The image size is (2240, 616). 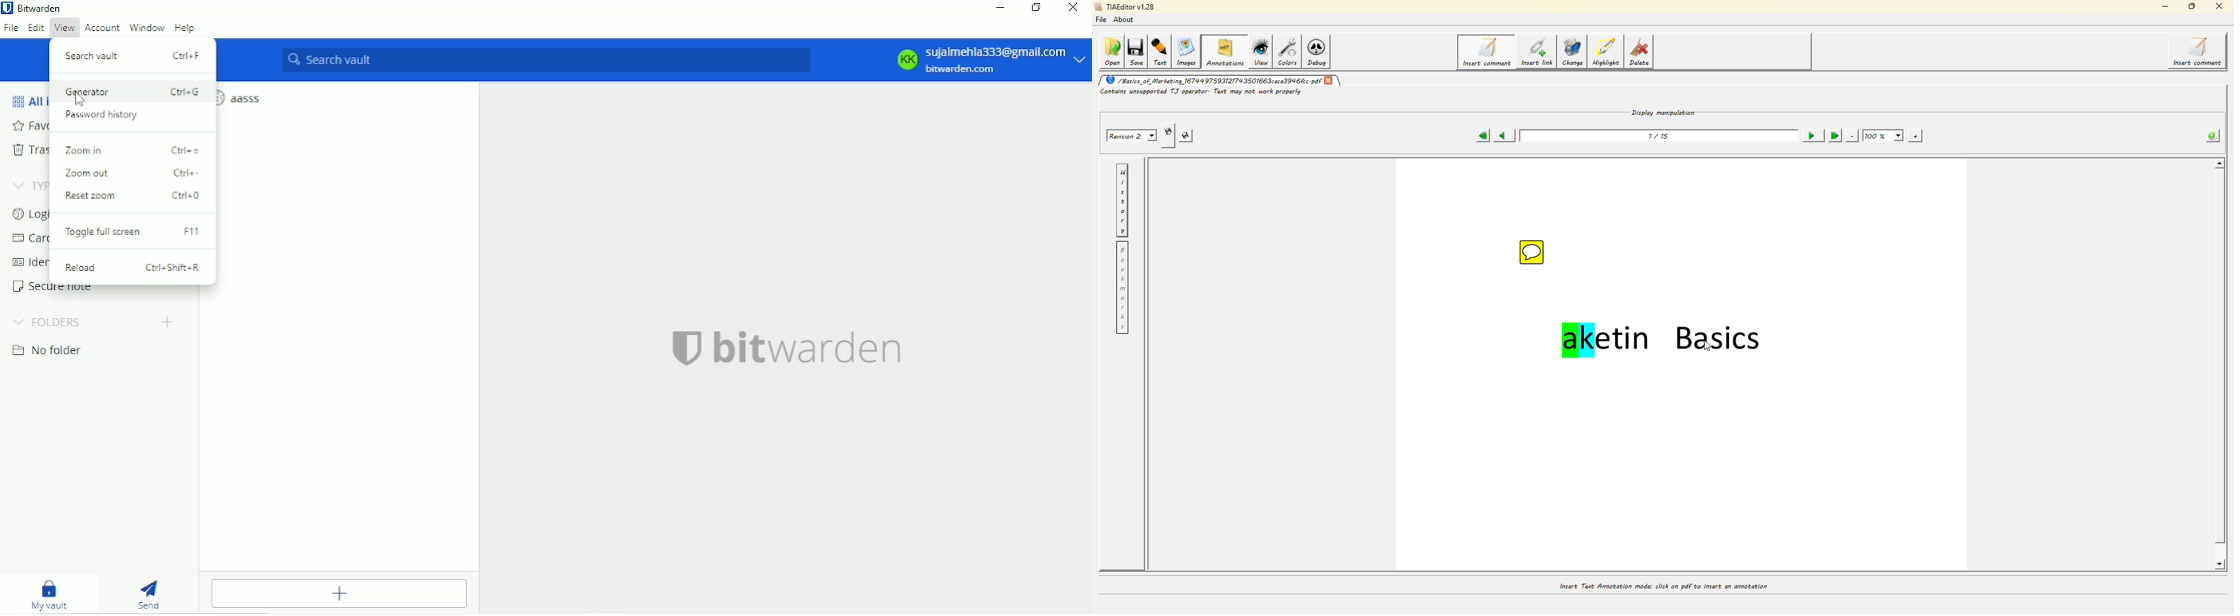 I want to click on first page, so click(x=1482, y=136).